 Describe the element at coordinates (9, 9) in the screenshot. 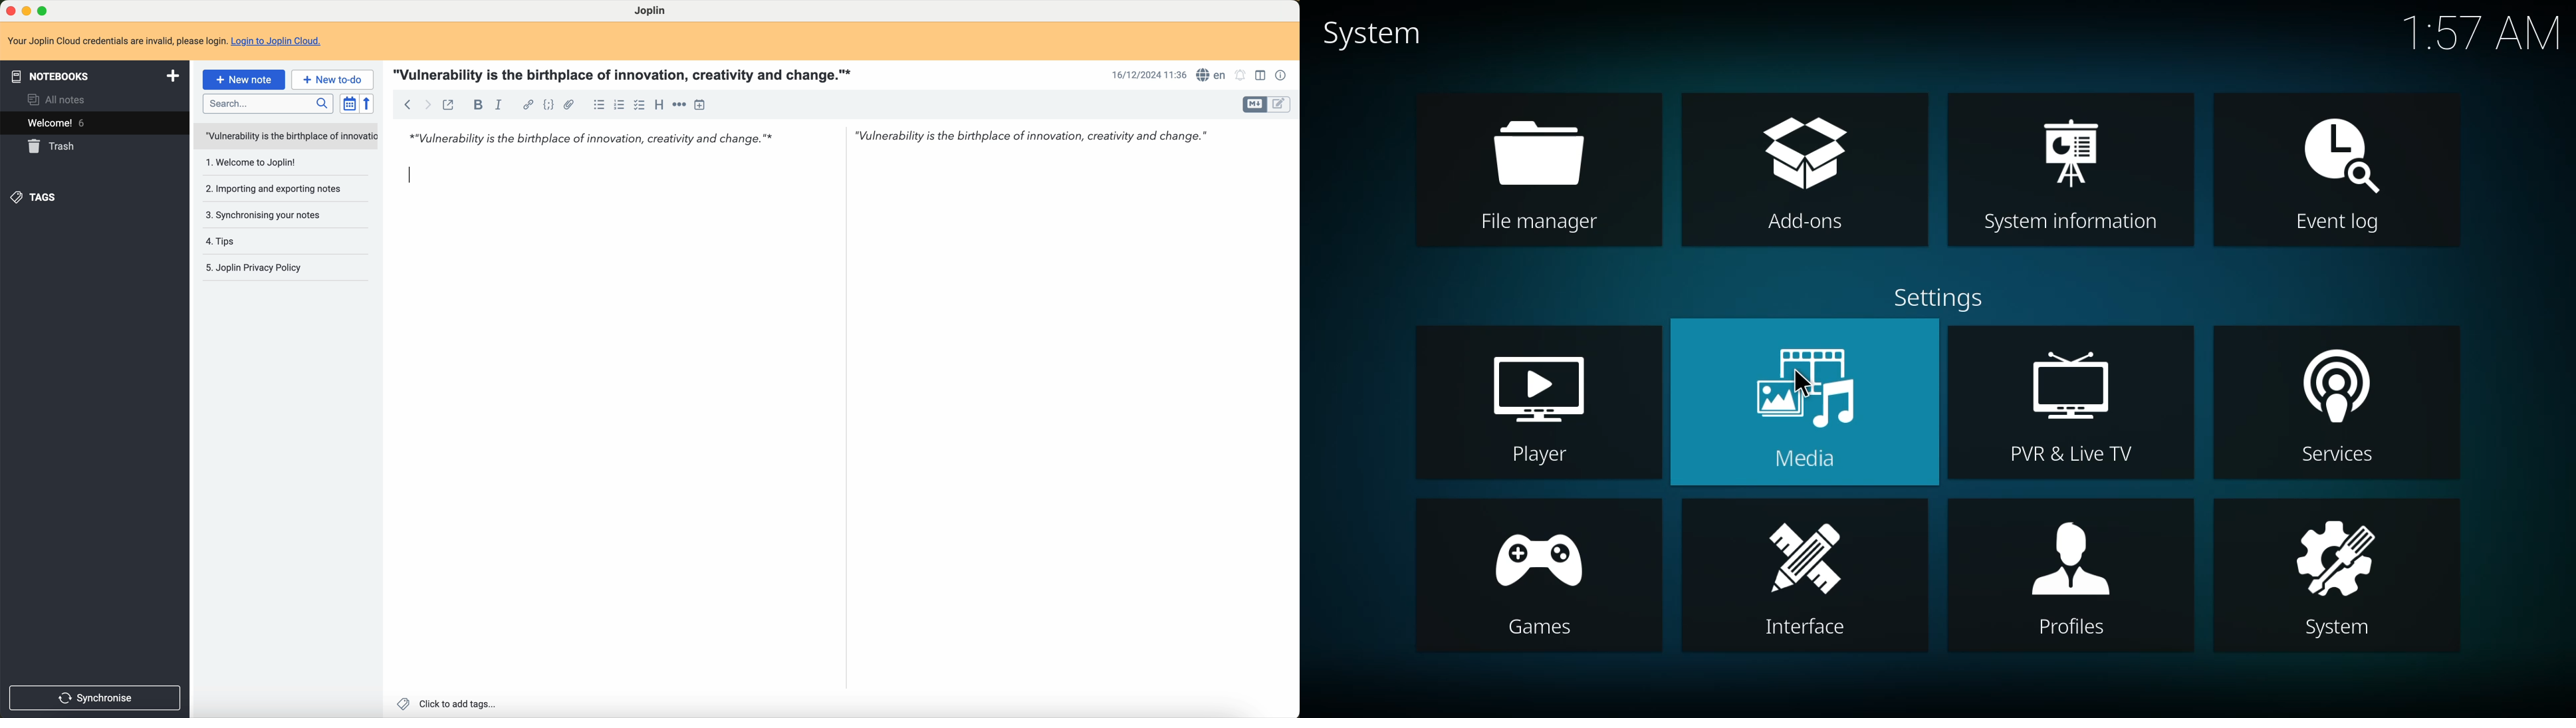

I see `close program` at that location.